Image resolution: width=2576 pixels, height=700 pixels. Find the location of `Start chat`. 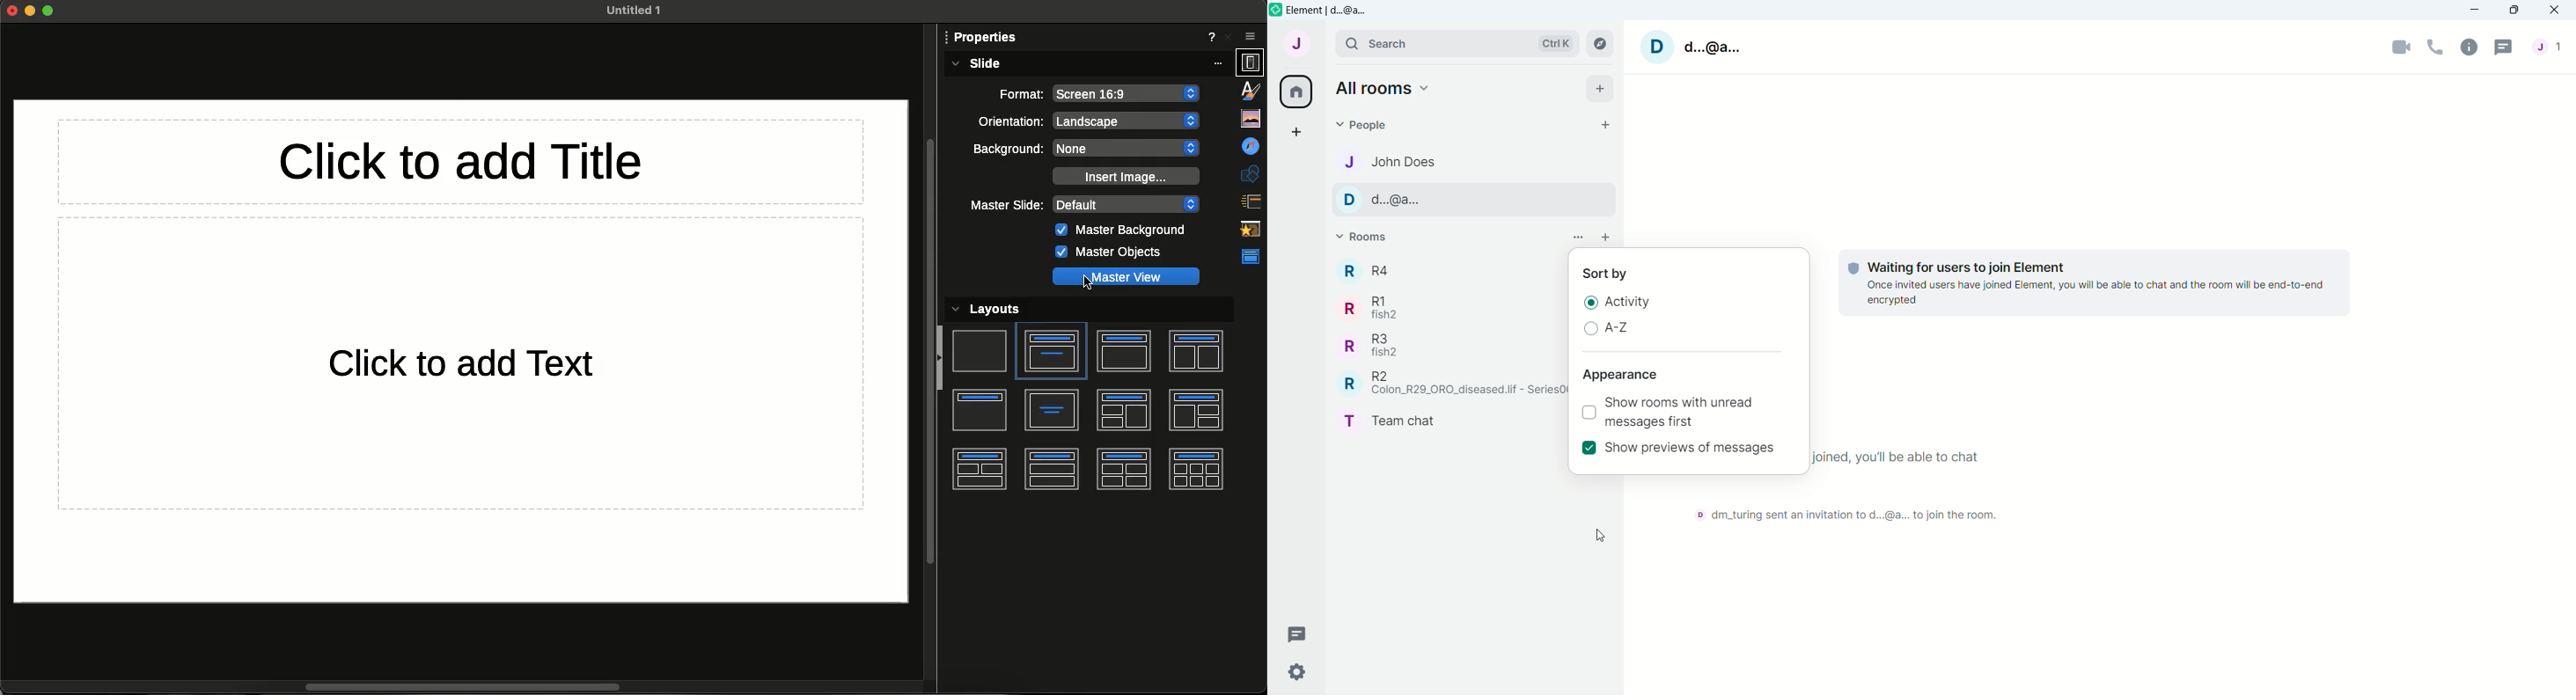

Start chat is located at coordinates (1606, 124).